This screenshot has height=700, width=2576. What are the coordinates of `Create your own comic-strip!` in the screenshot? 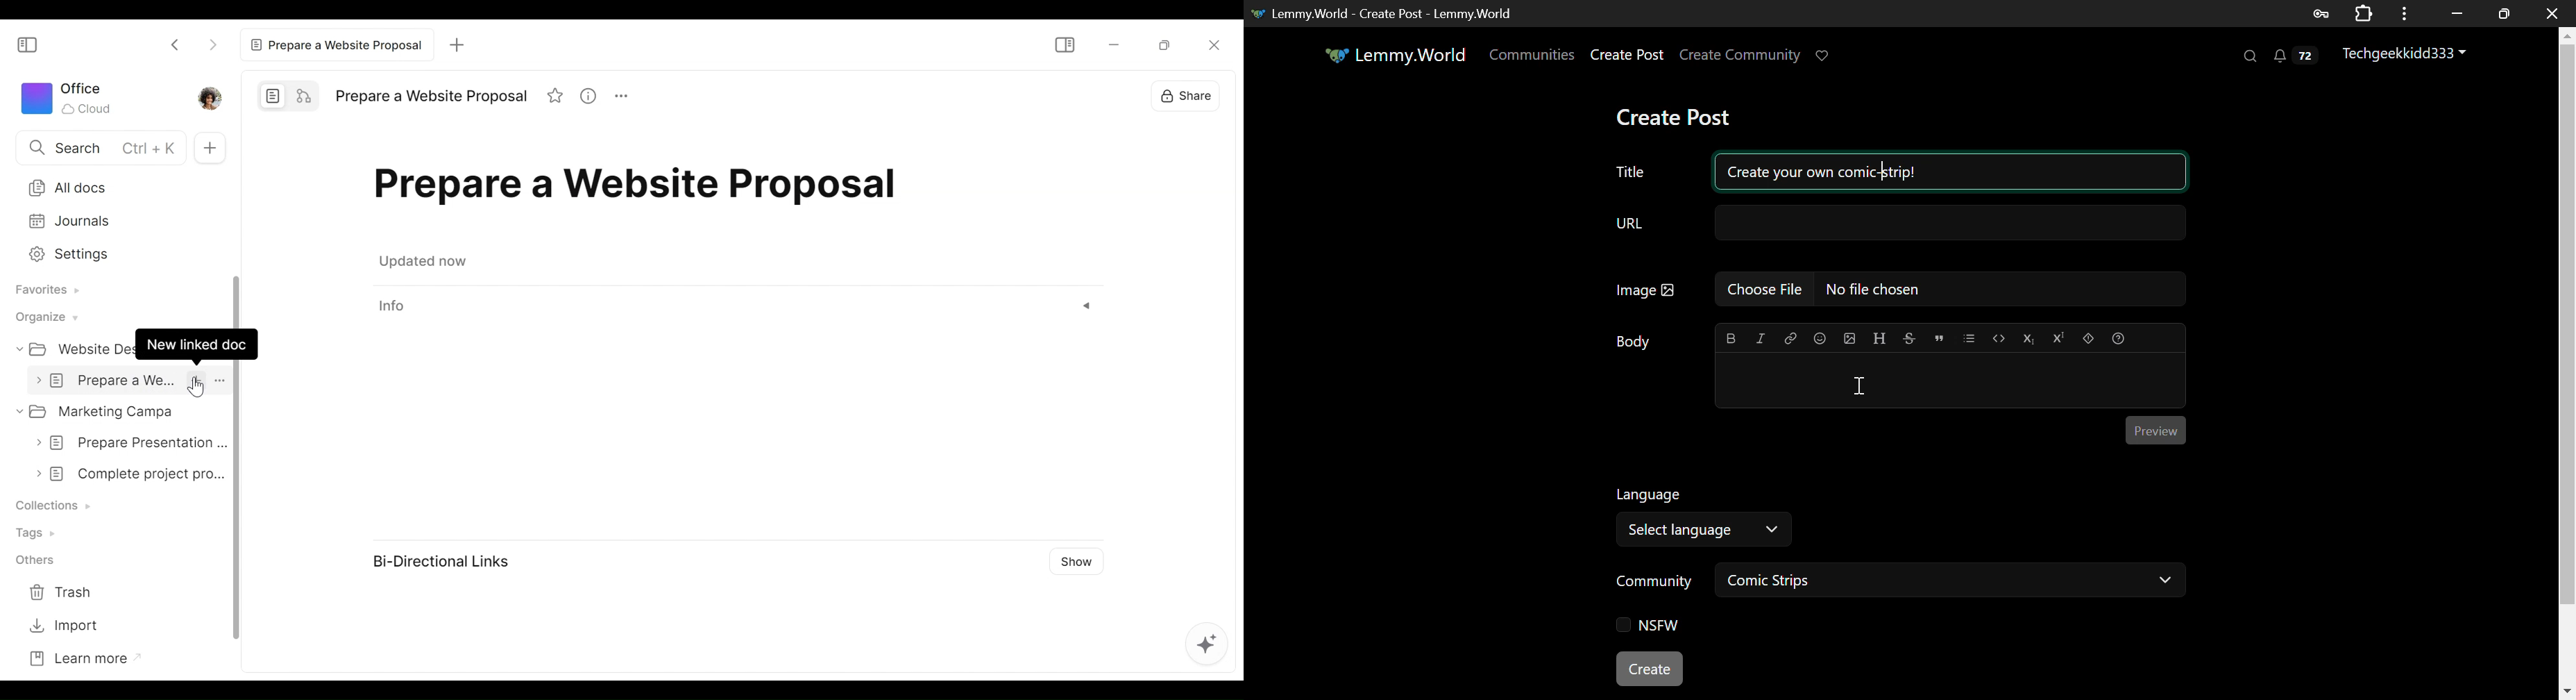 It's located at (1949, 169).